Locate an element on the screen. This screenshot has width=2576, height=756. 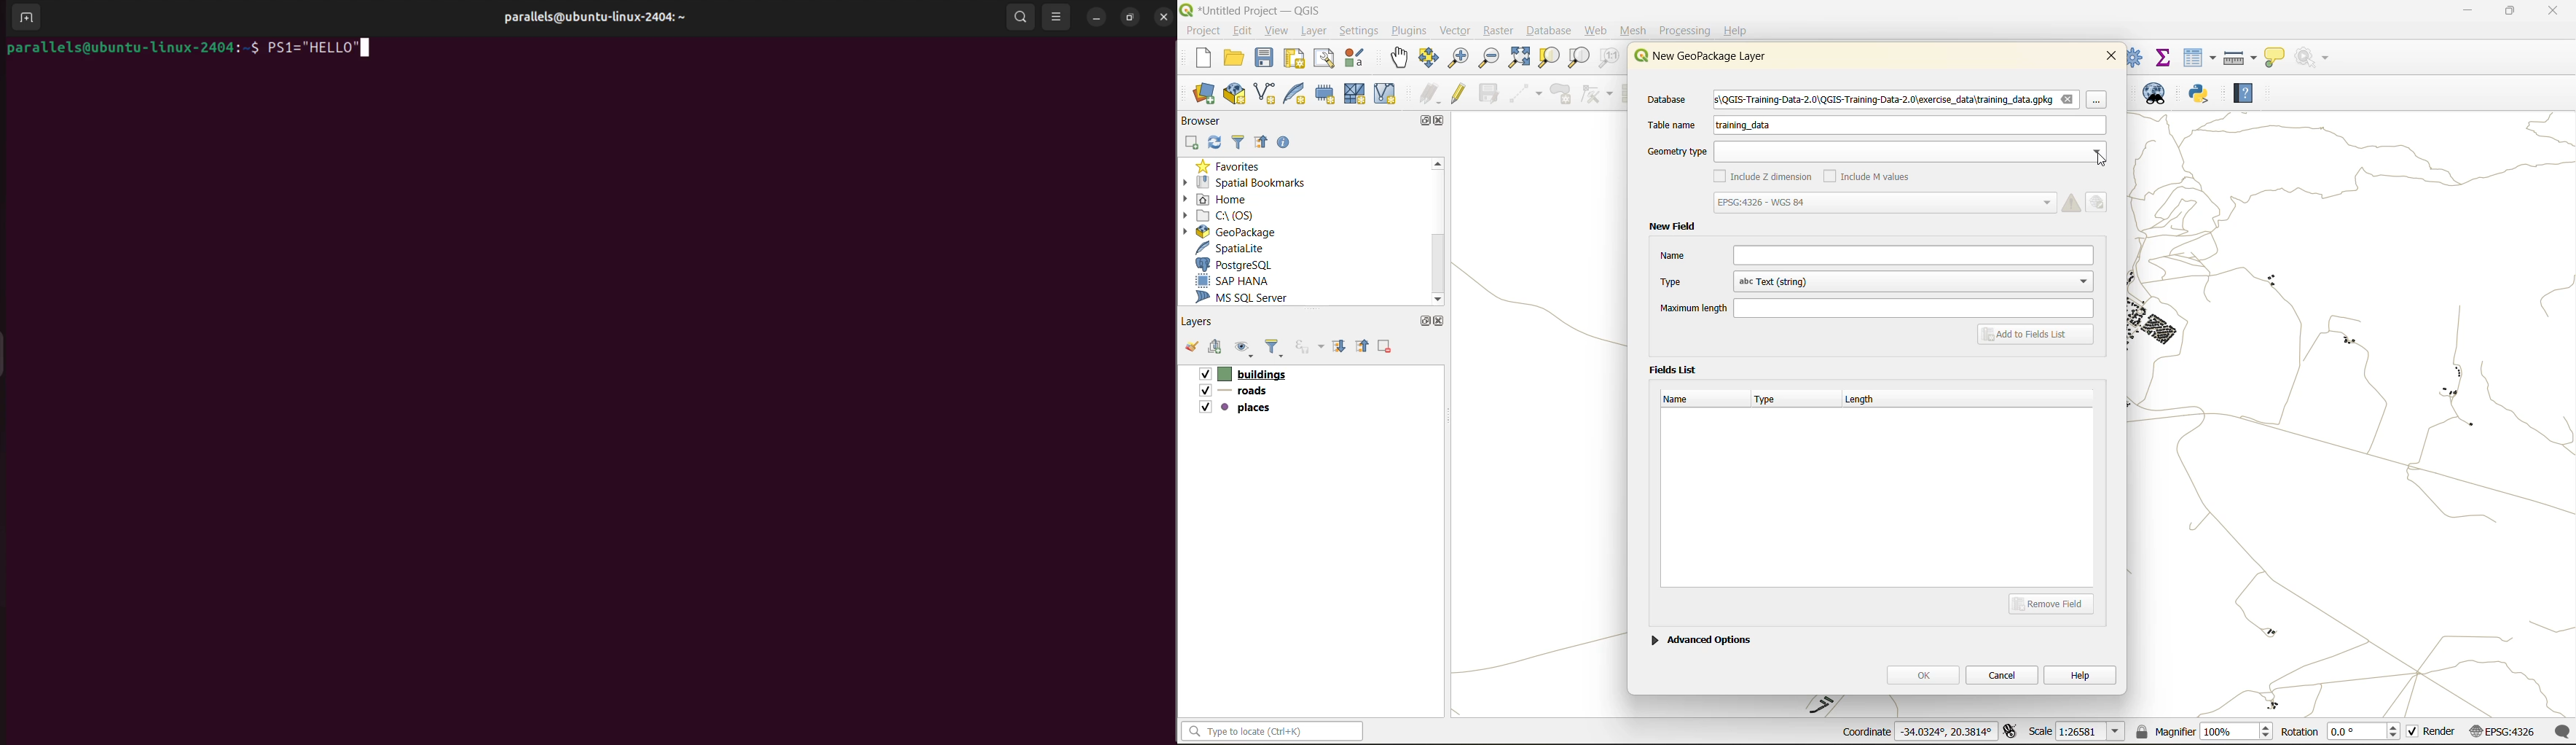
save is located at coordinates (1265, 61).